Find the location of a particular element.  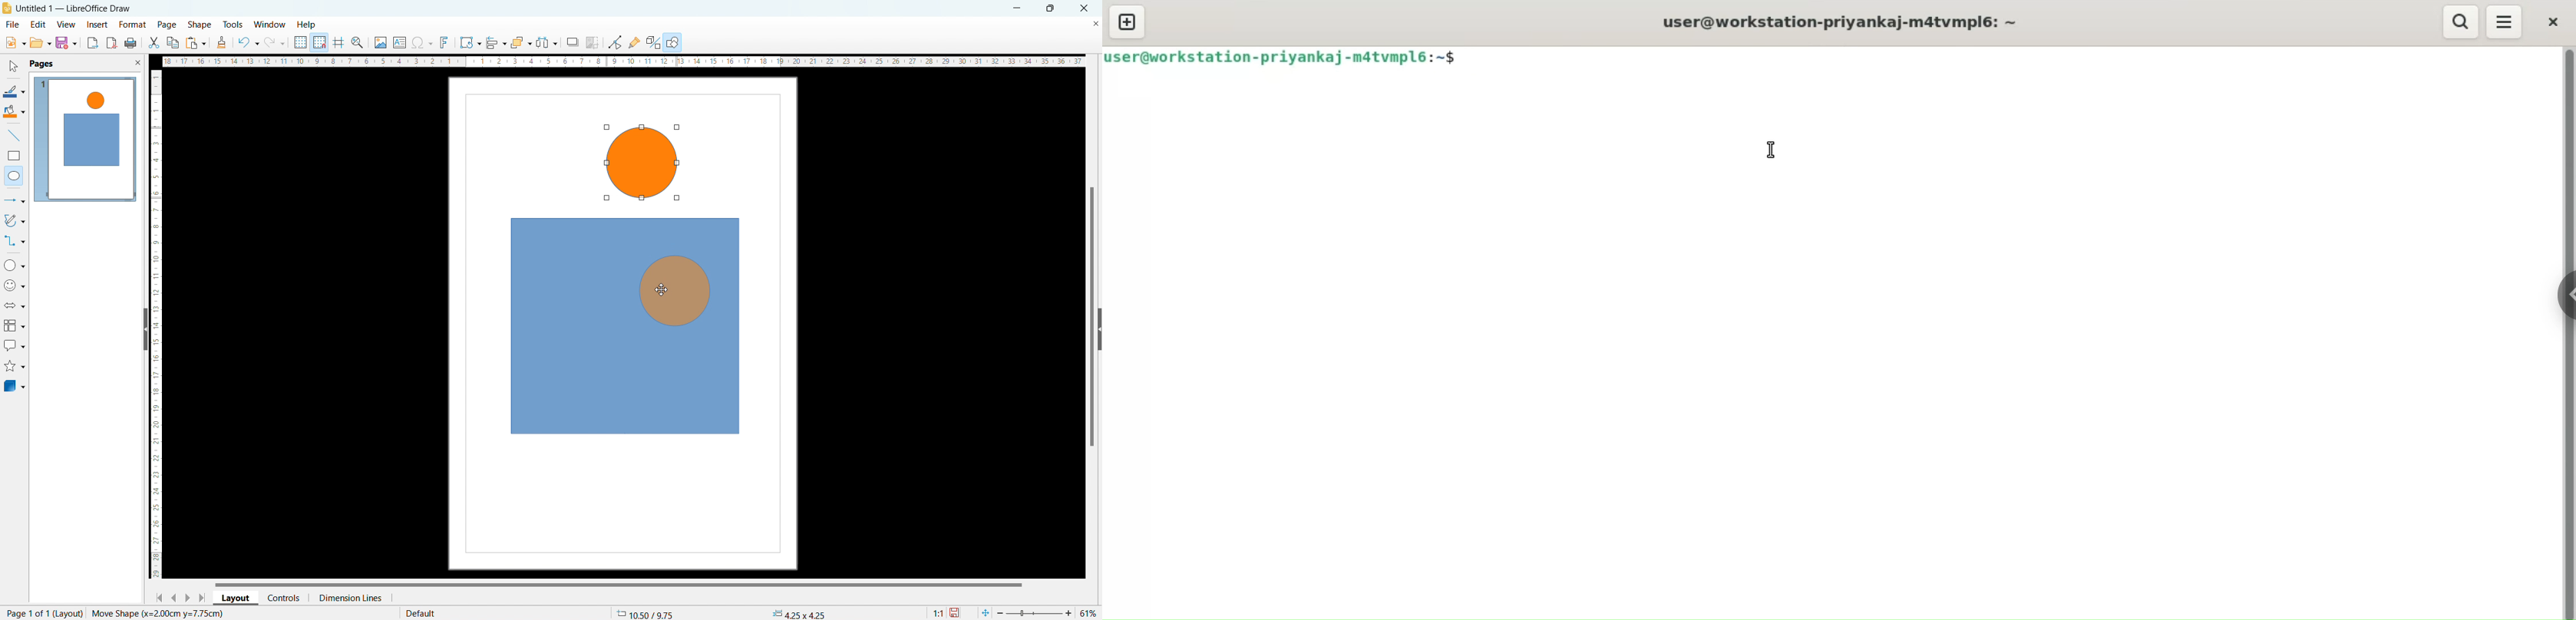

page view updated is located at coordinates (84, 140).